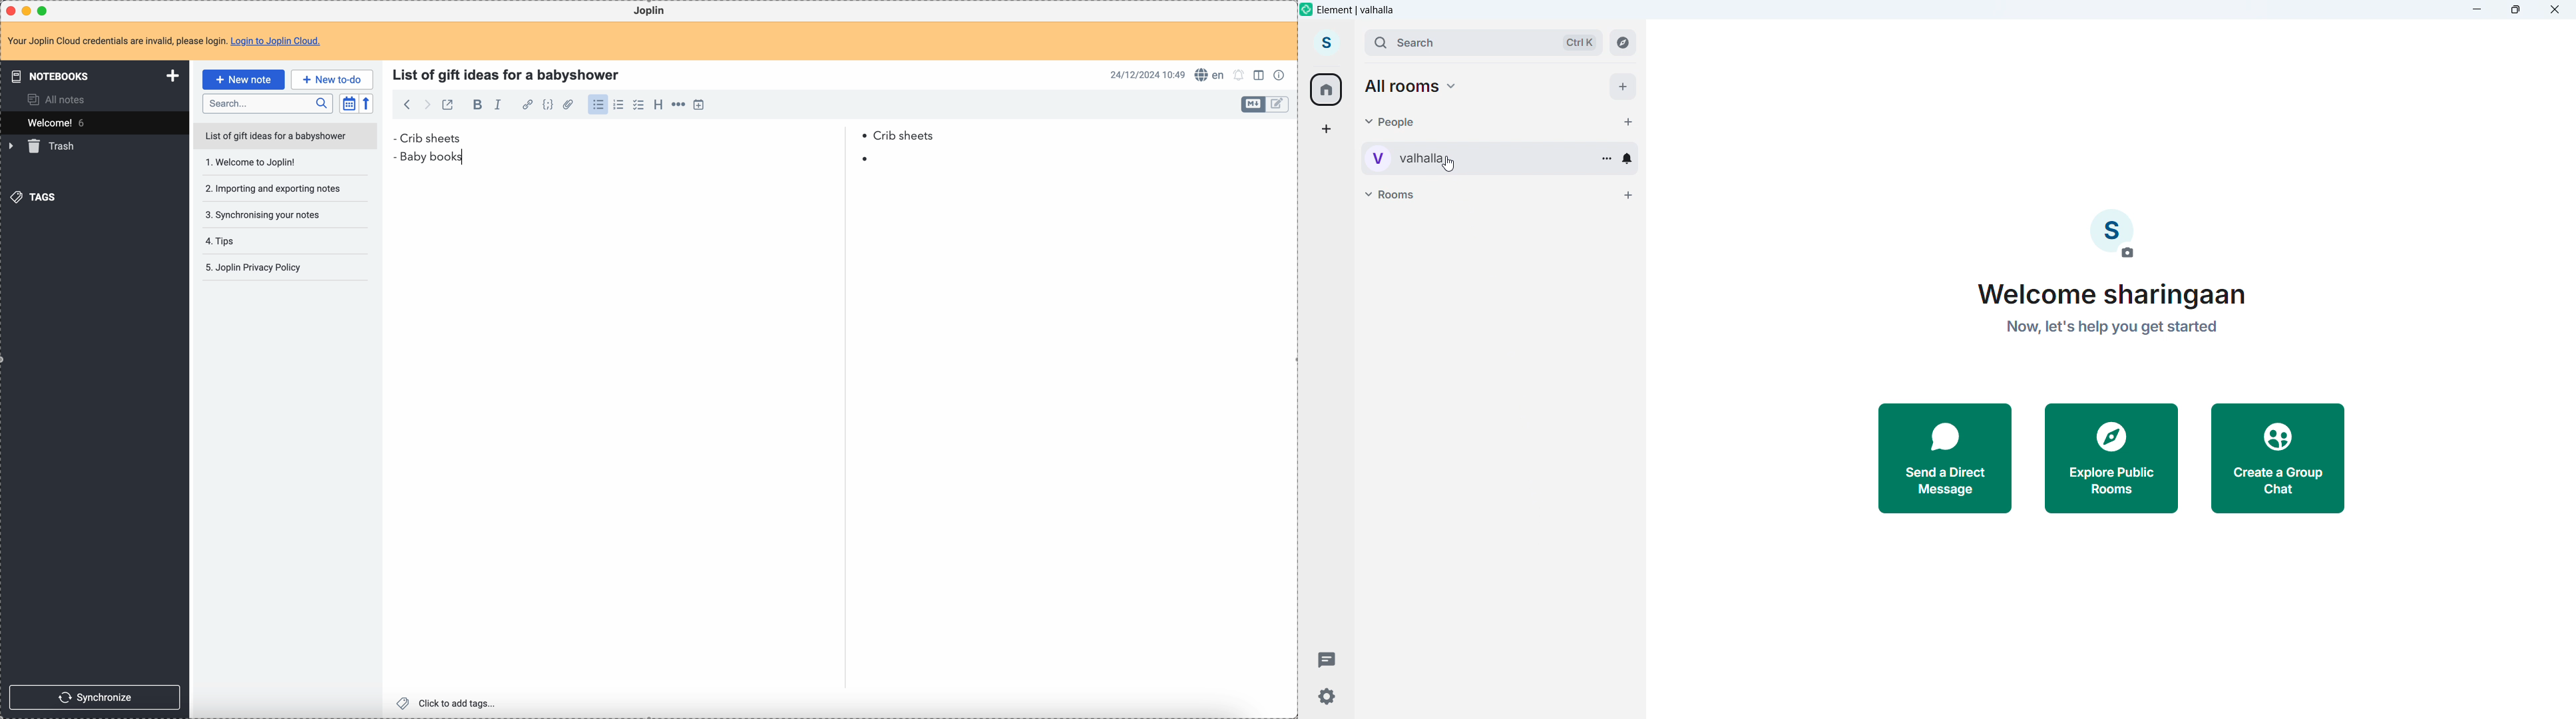 The image size is (2576, 728). Describe the element at coordinates (658, 107) in the screenshot. I see `heading` at that location.